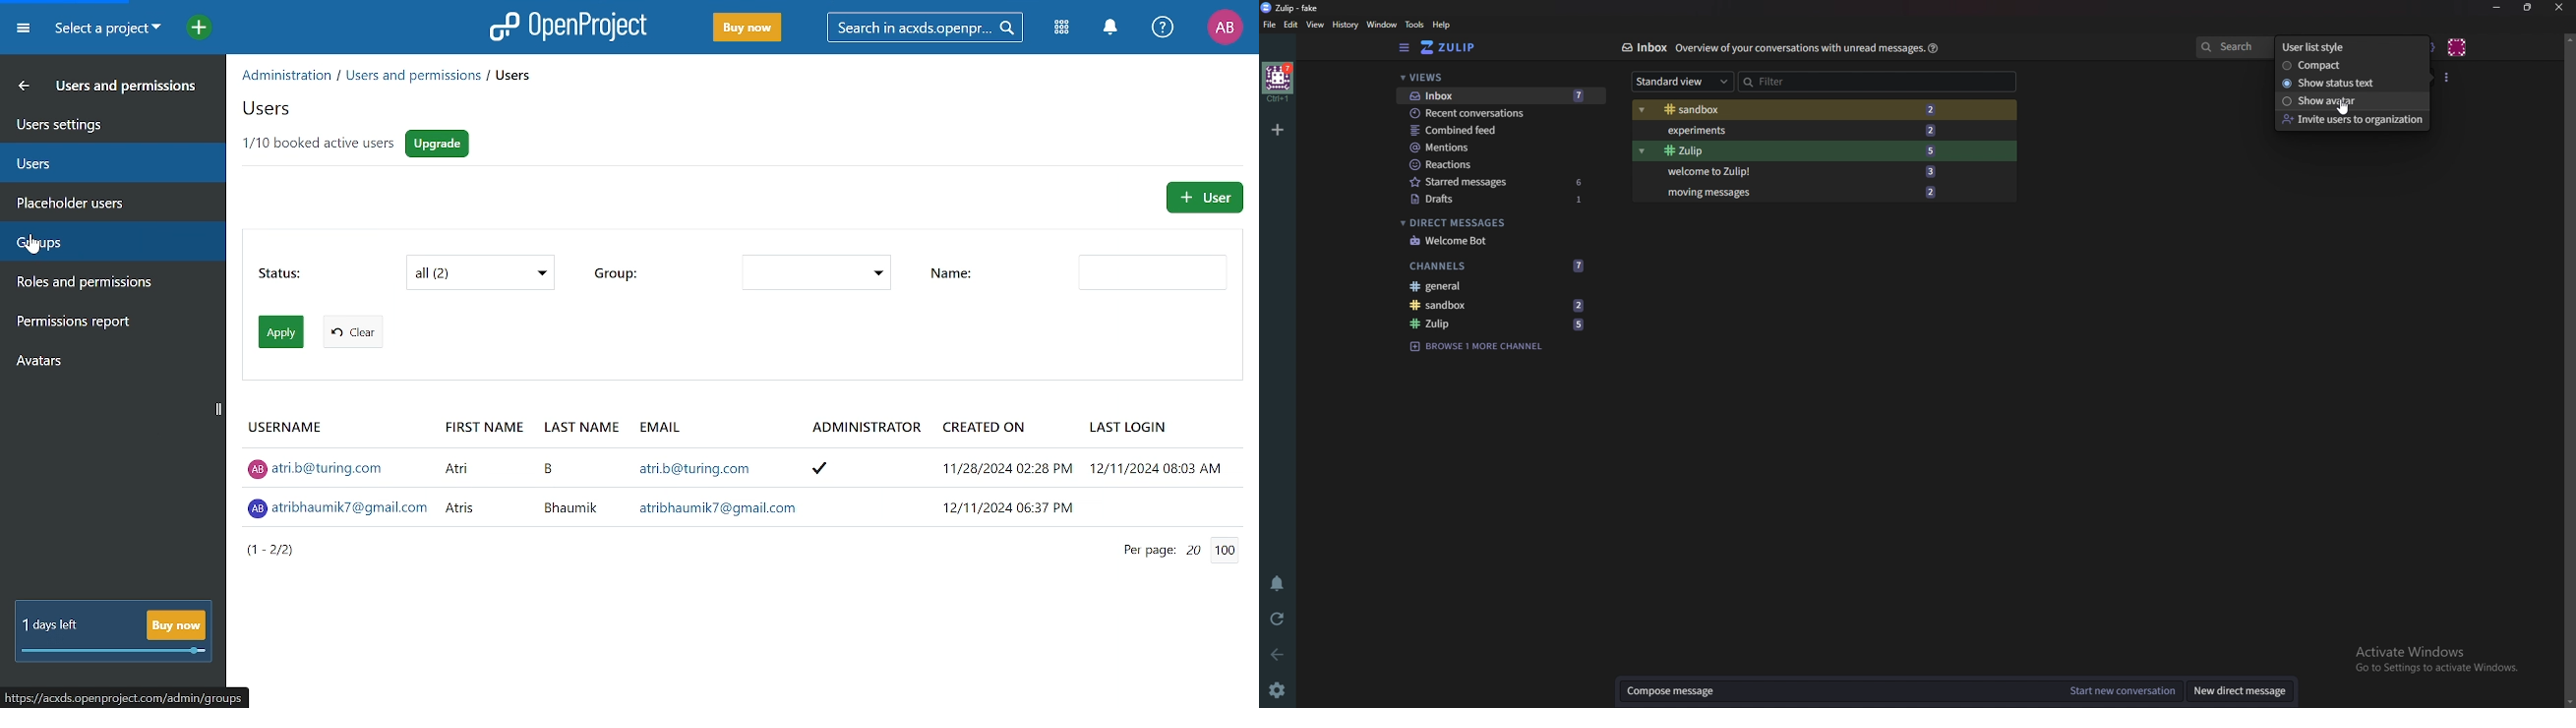 Image resolution: width=2576 pixels, height=728 pixels. I want to click on Compact, so click(2349, 65).